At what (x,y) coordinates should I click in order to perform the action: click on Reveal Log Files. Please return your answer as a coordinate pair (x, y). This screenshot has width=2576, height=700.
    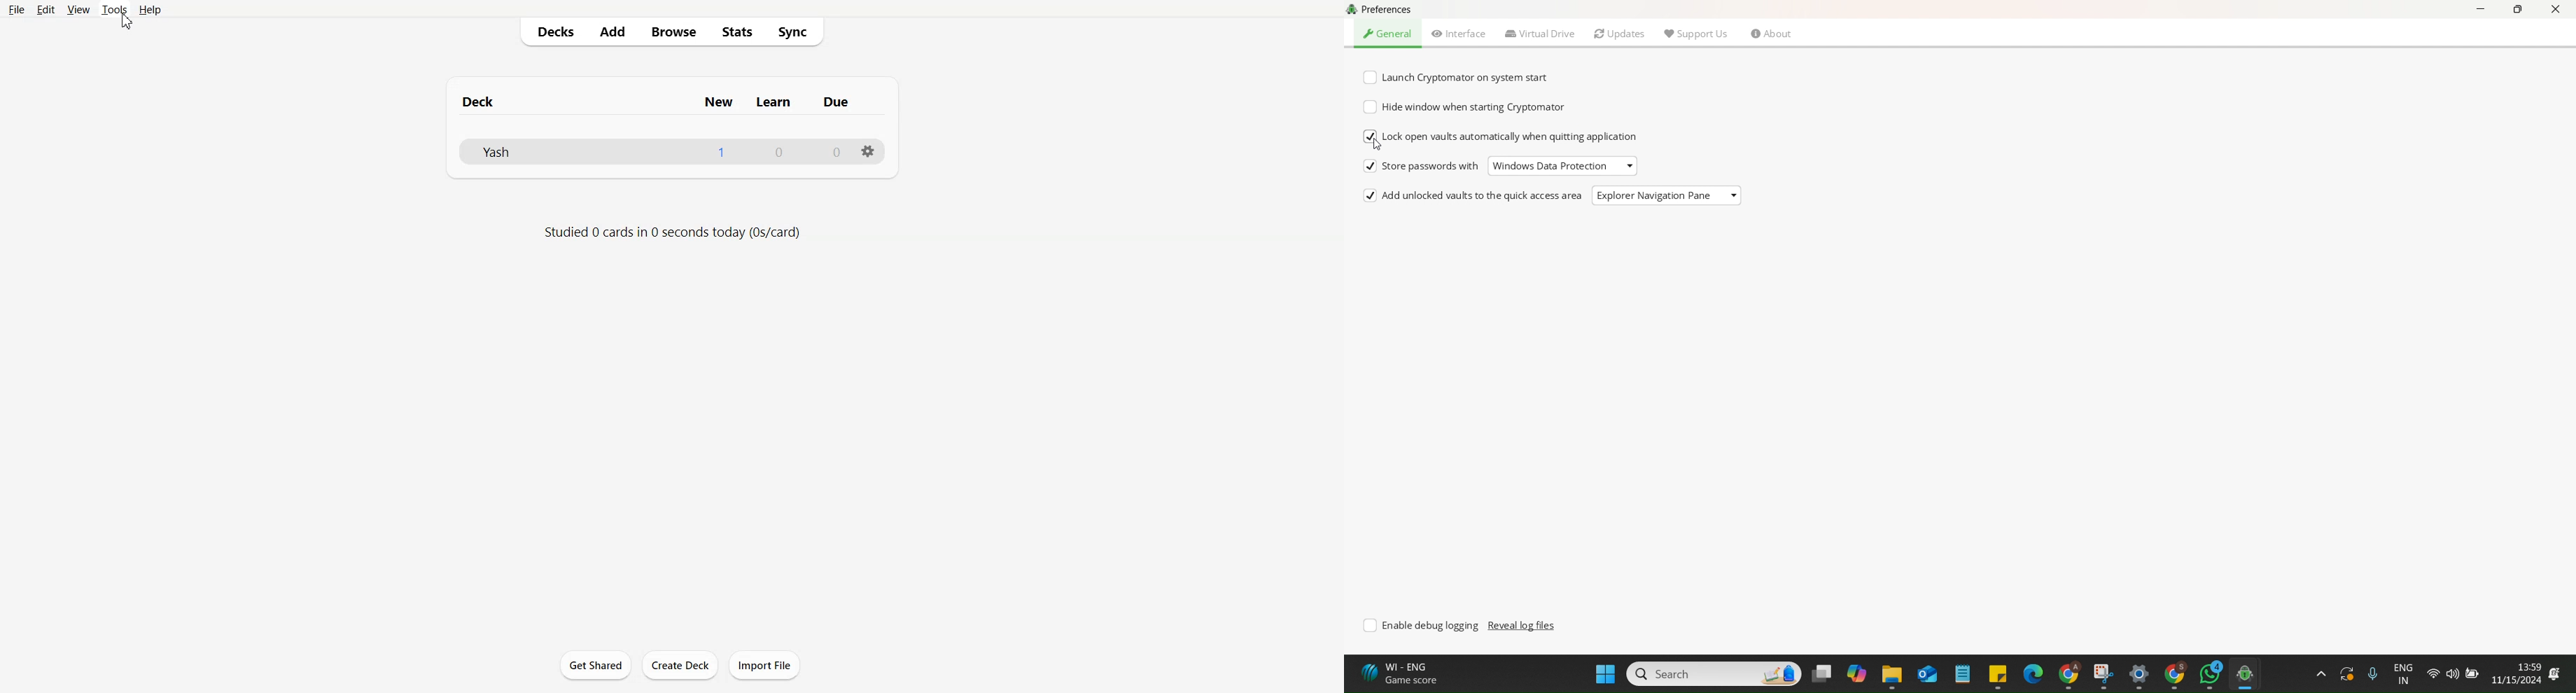
    Looking at the image, I should click on (1524, 626).